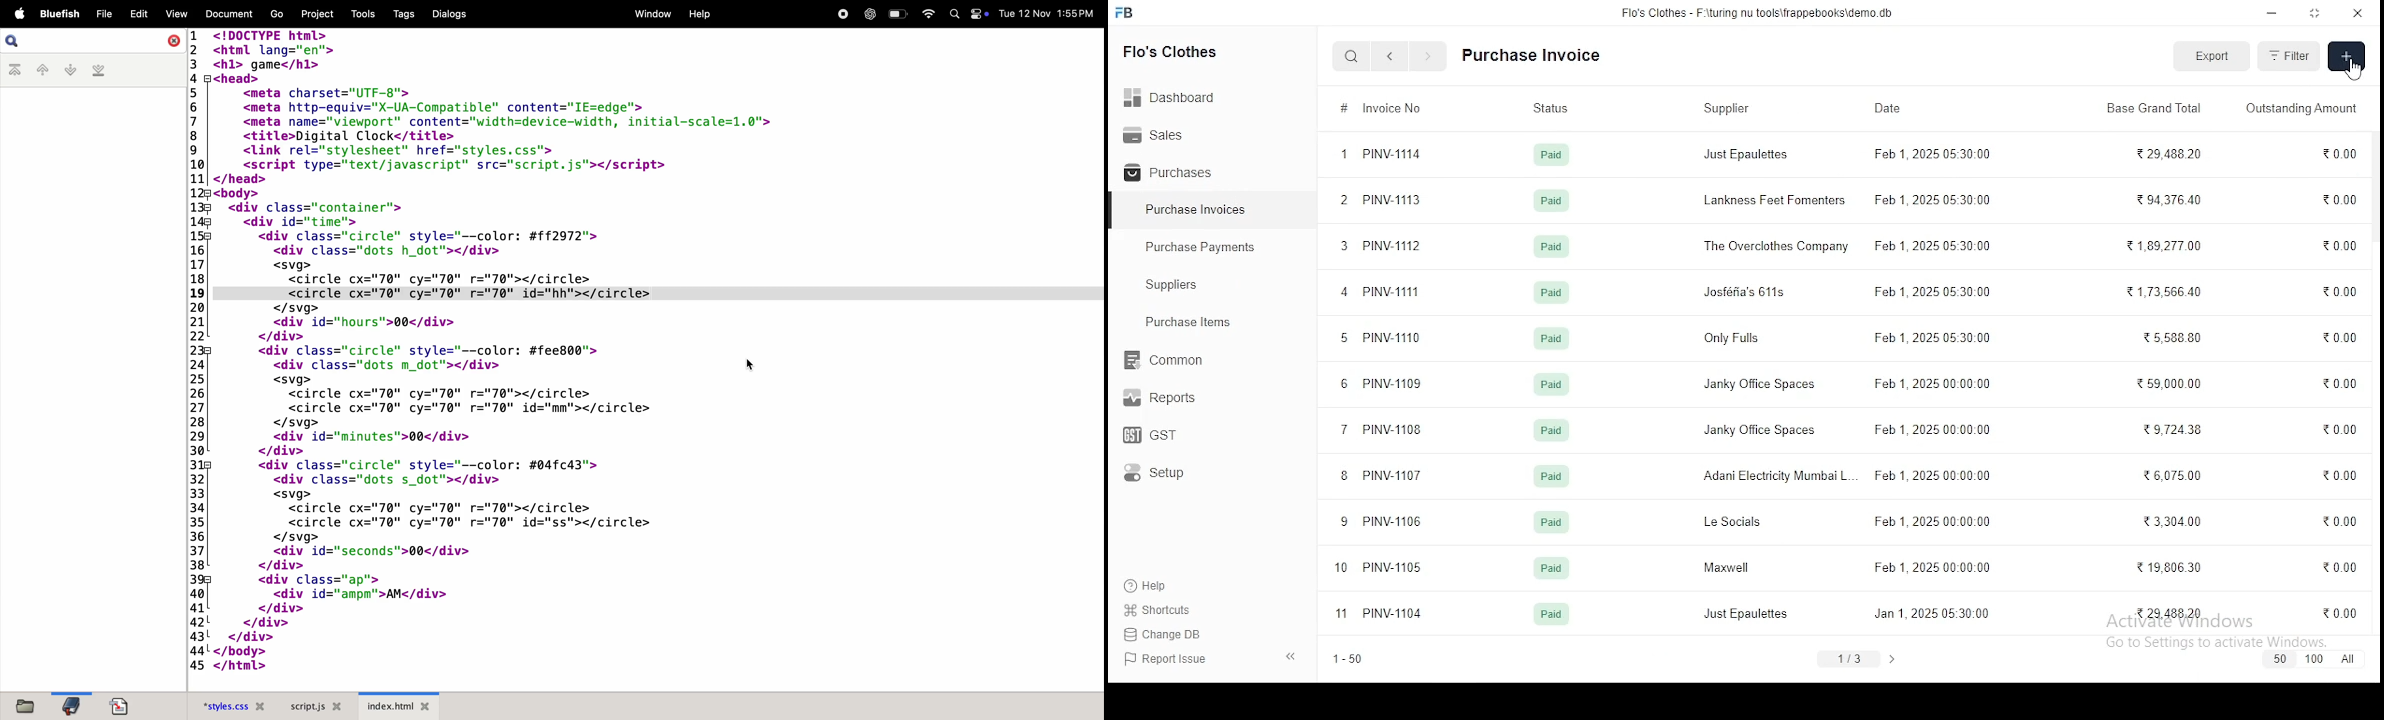  Describe the element at coordinates (1167, 474) in the screenshot. I see `setup` at that location.